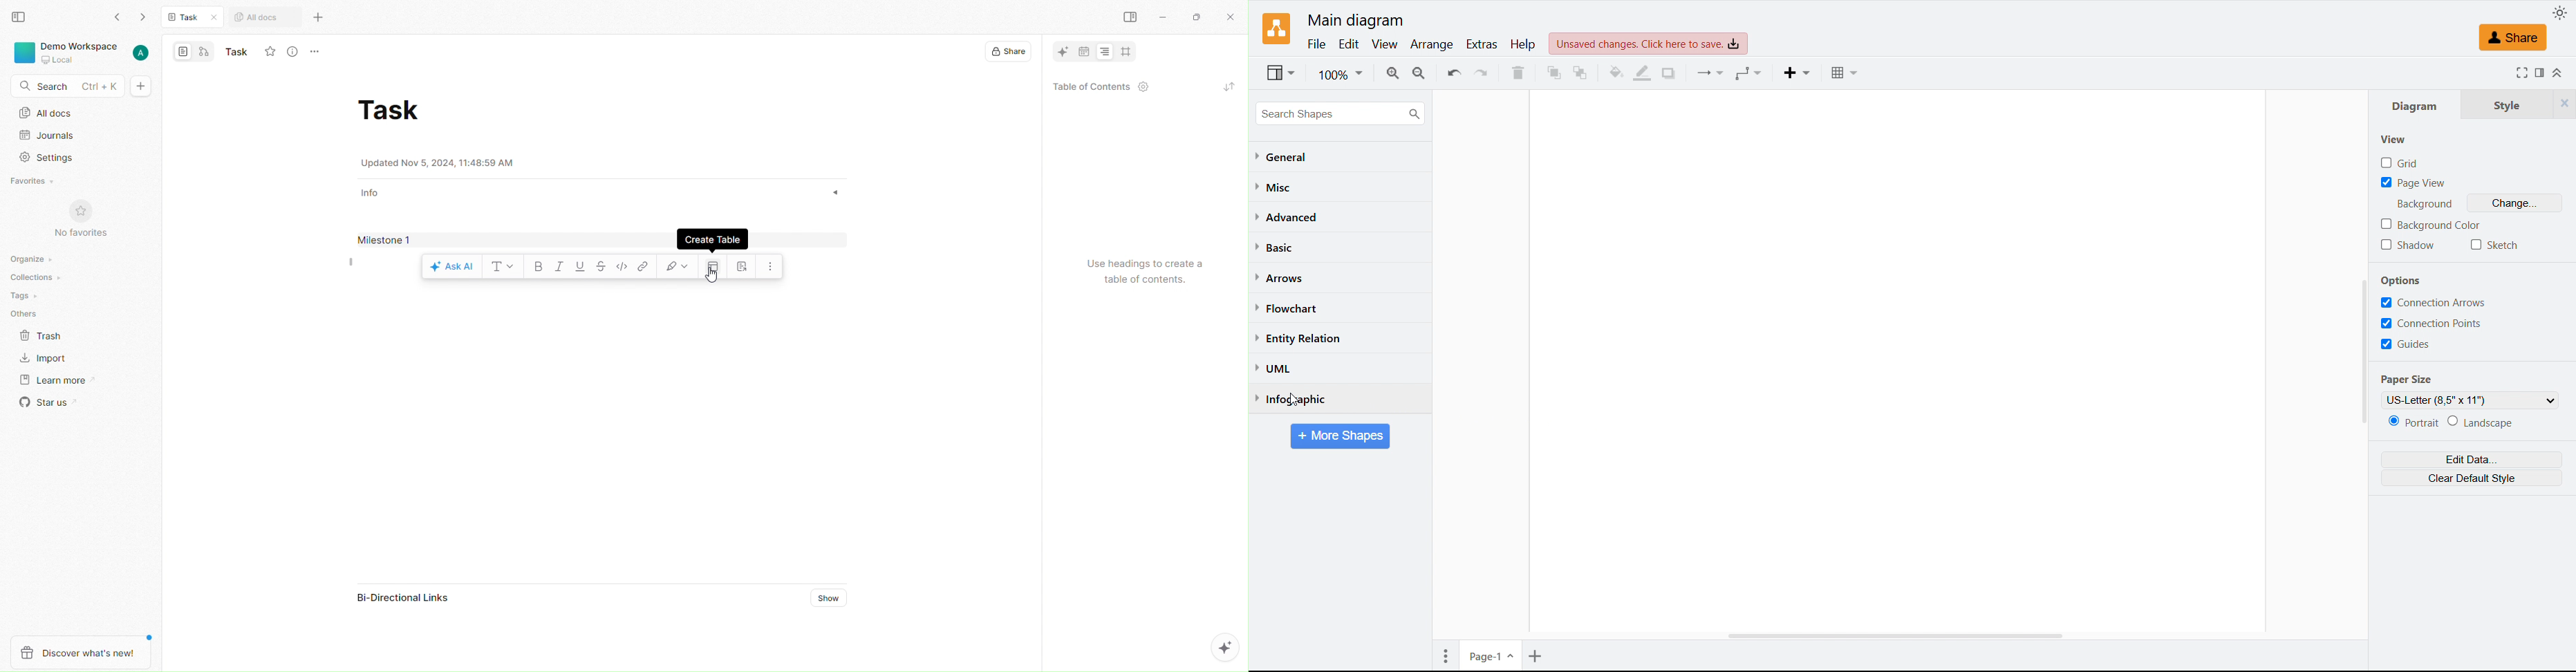 The width and height of the screenshot is (2576, 672). Describe the element at coordinates (2559, 73) in the screenshot. I see `Collapse ` at that location.